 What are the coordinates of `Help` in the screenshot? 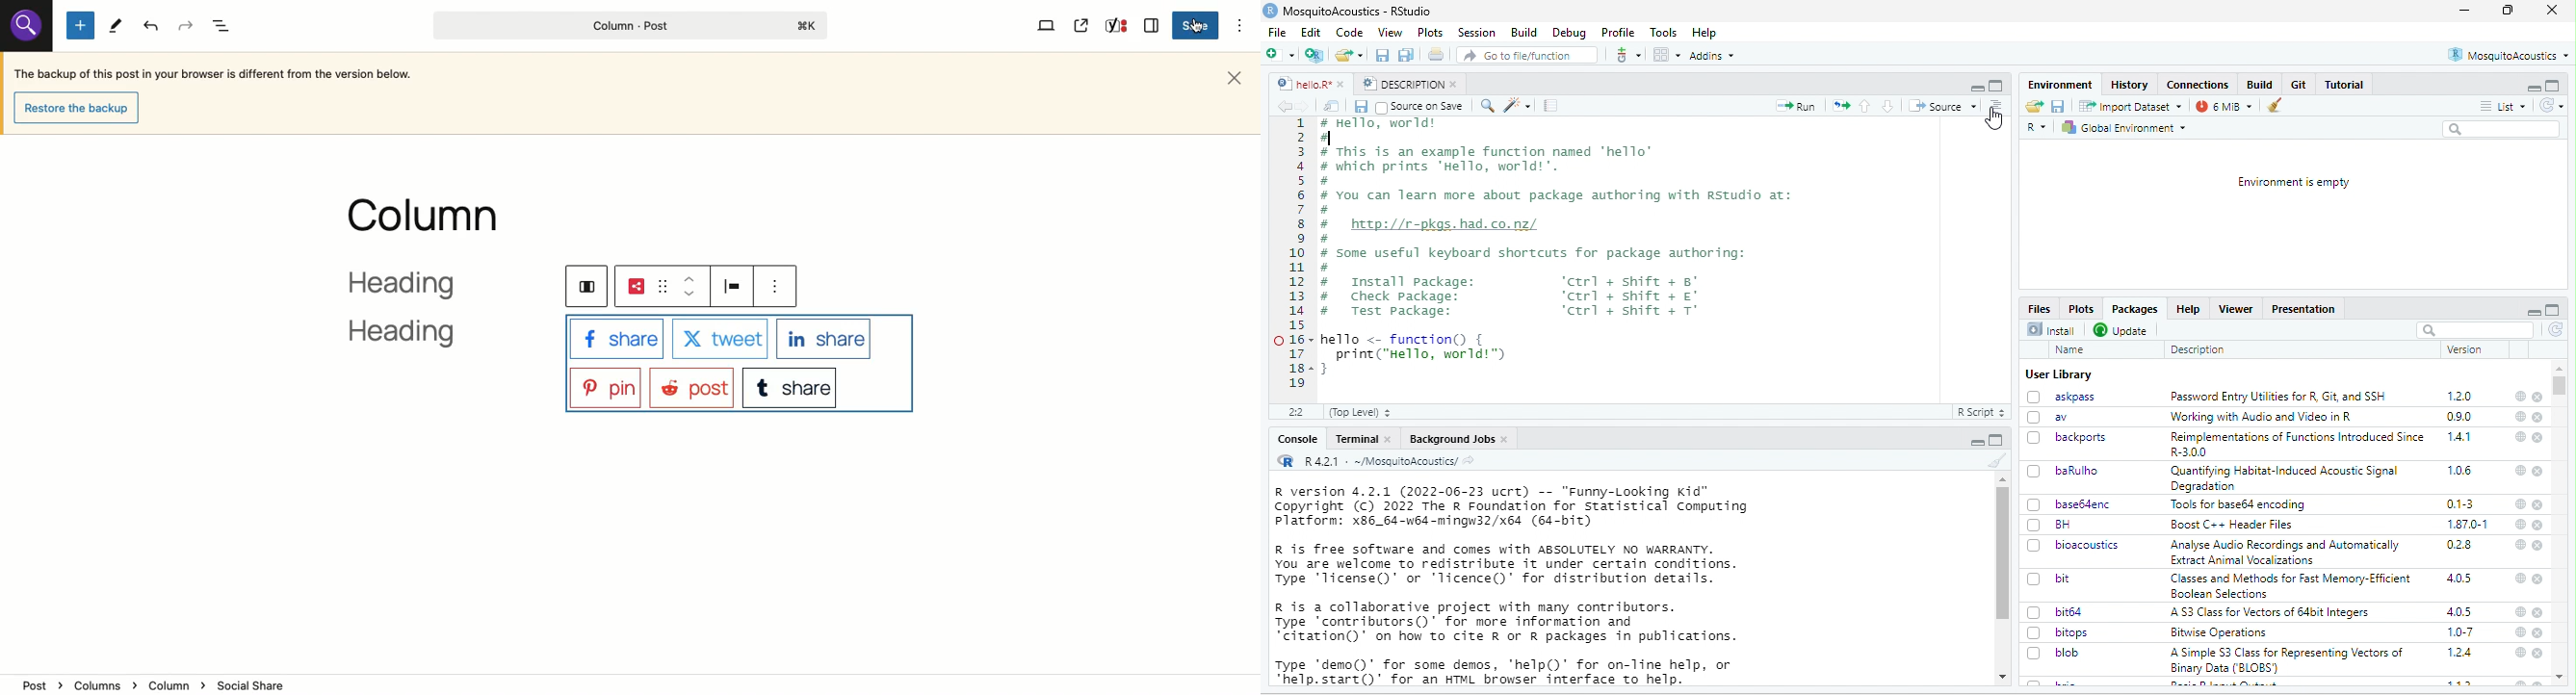 It's located at (2191, 310).